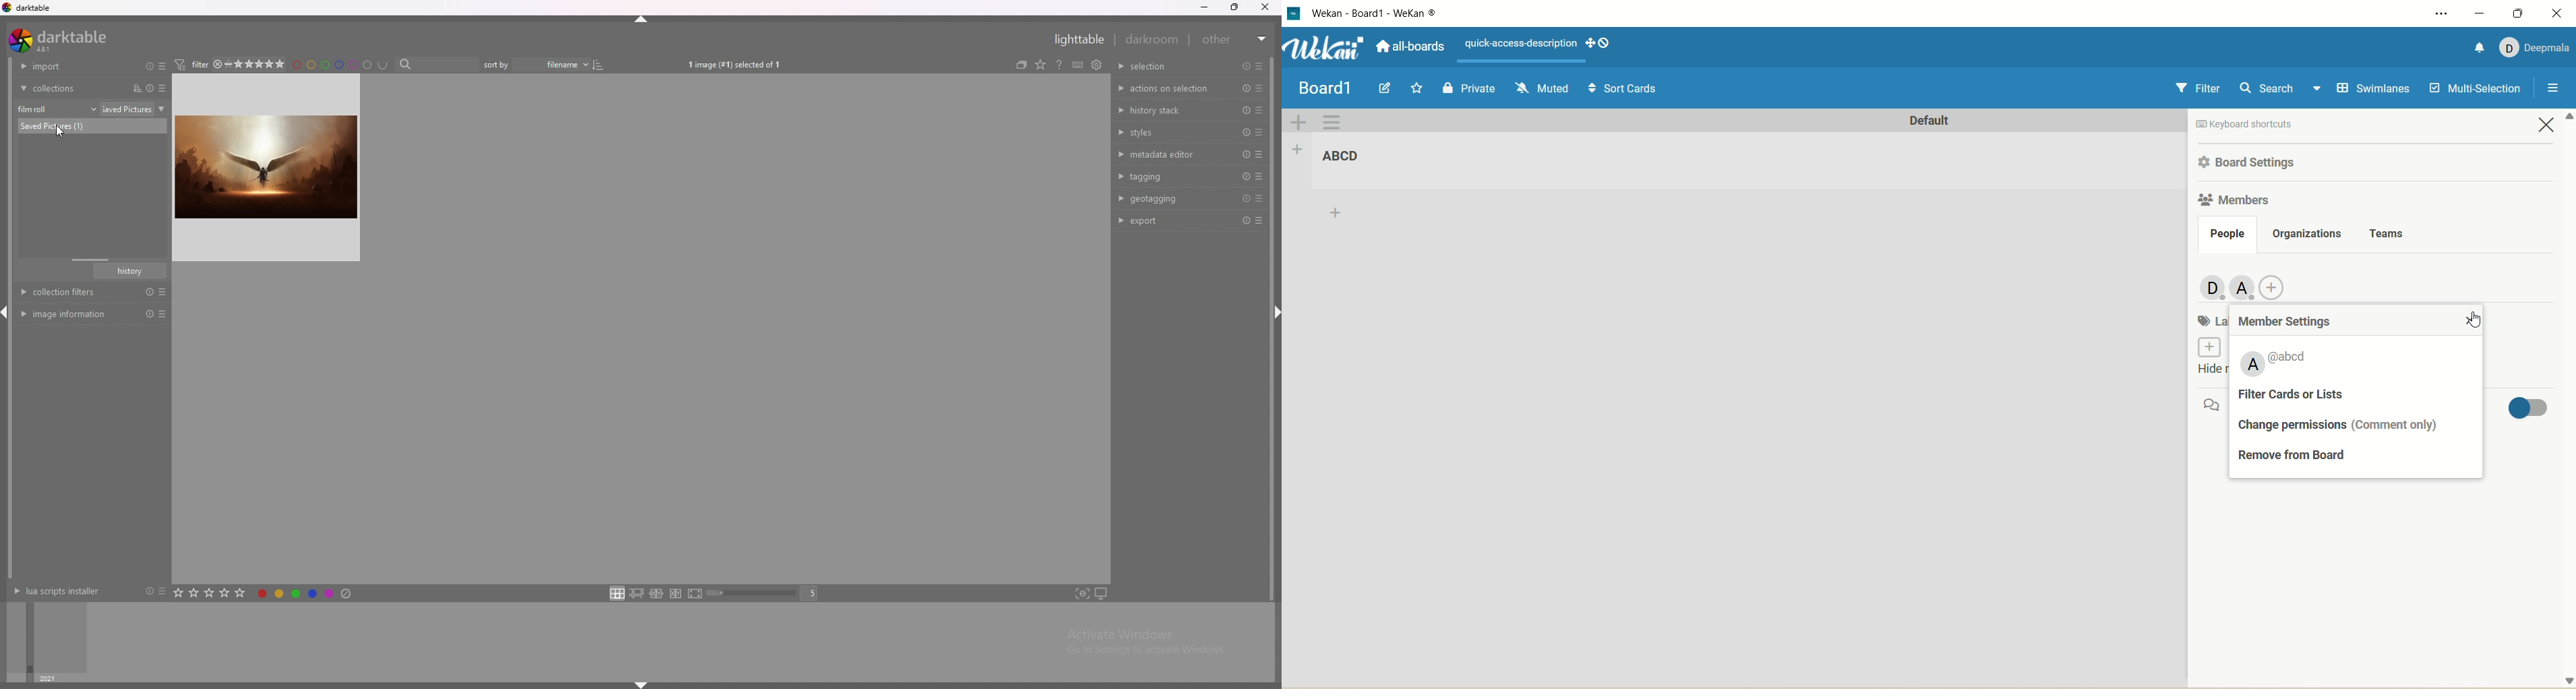  I want to click on filter, so click(197, 64).